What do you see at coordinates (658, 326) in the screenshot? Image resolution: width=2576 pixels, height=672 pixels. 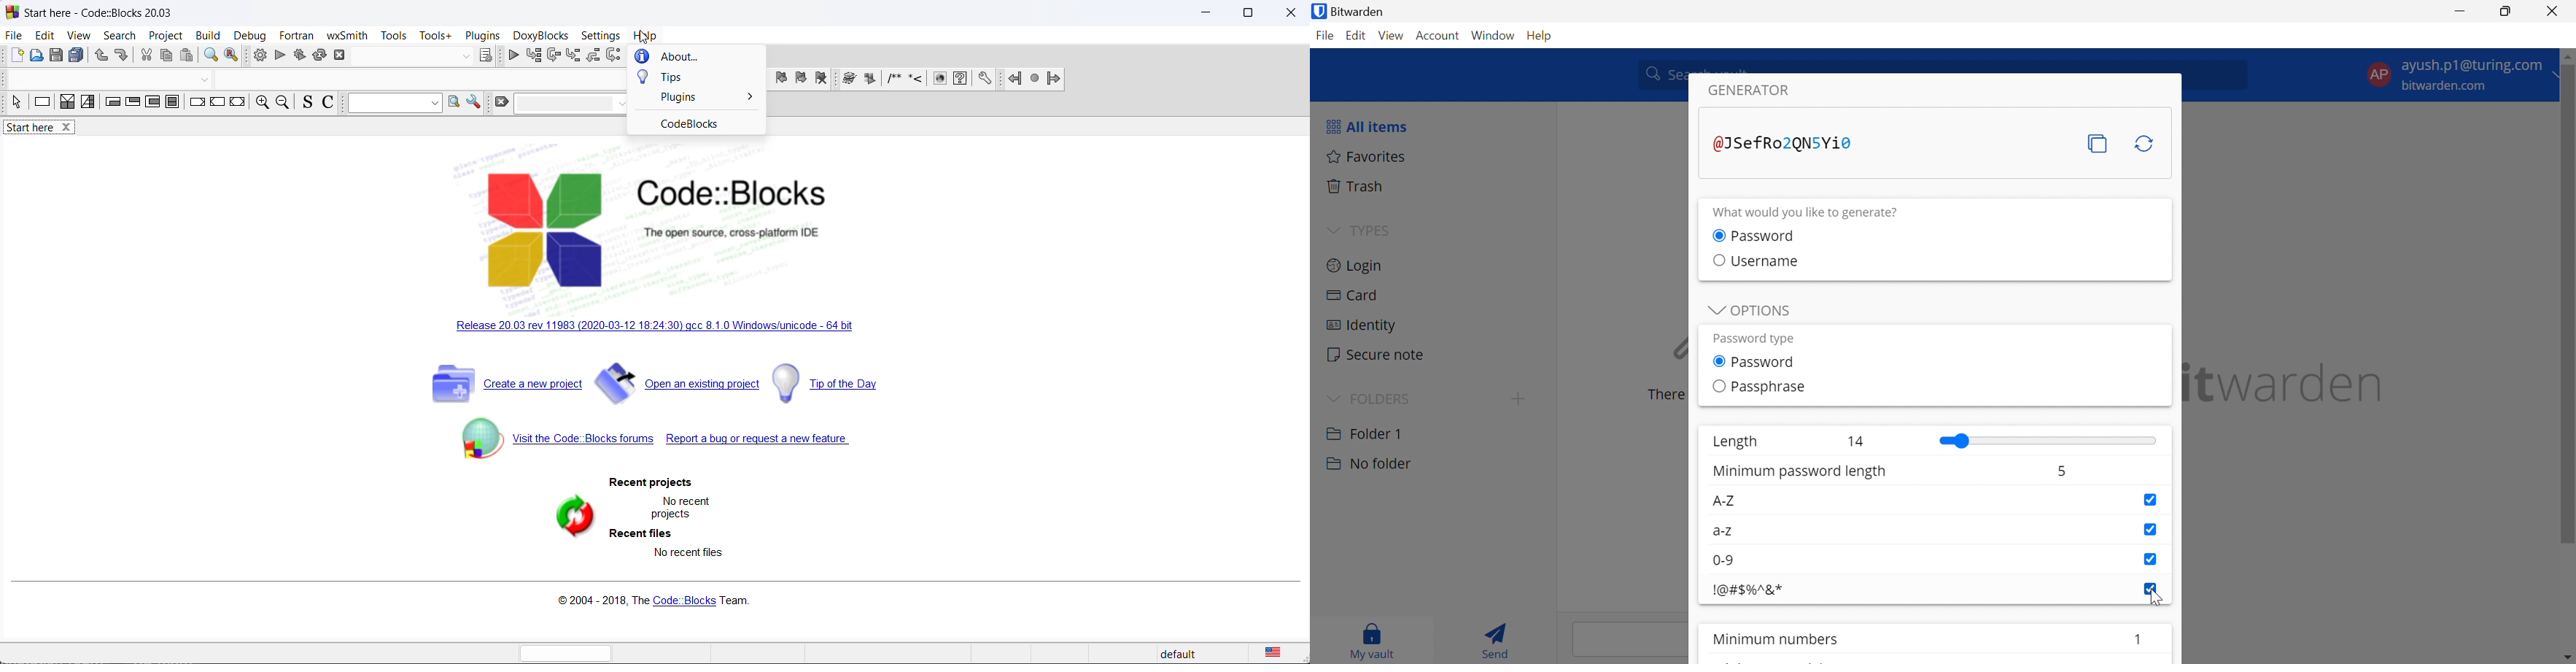 I see `new release` at bounding box center [658, 326].